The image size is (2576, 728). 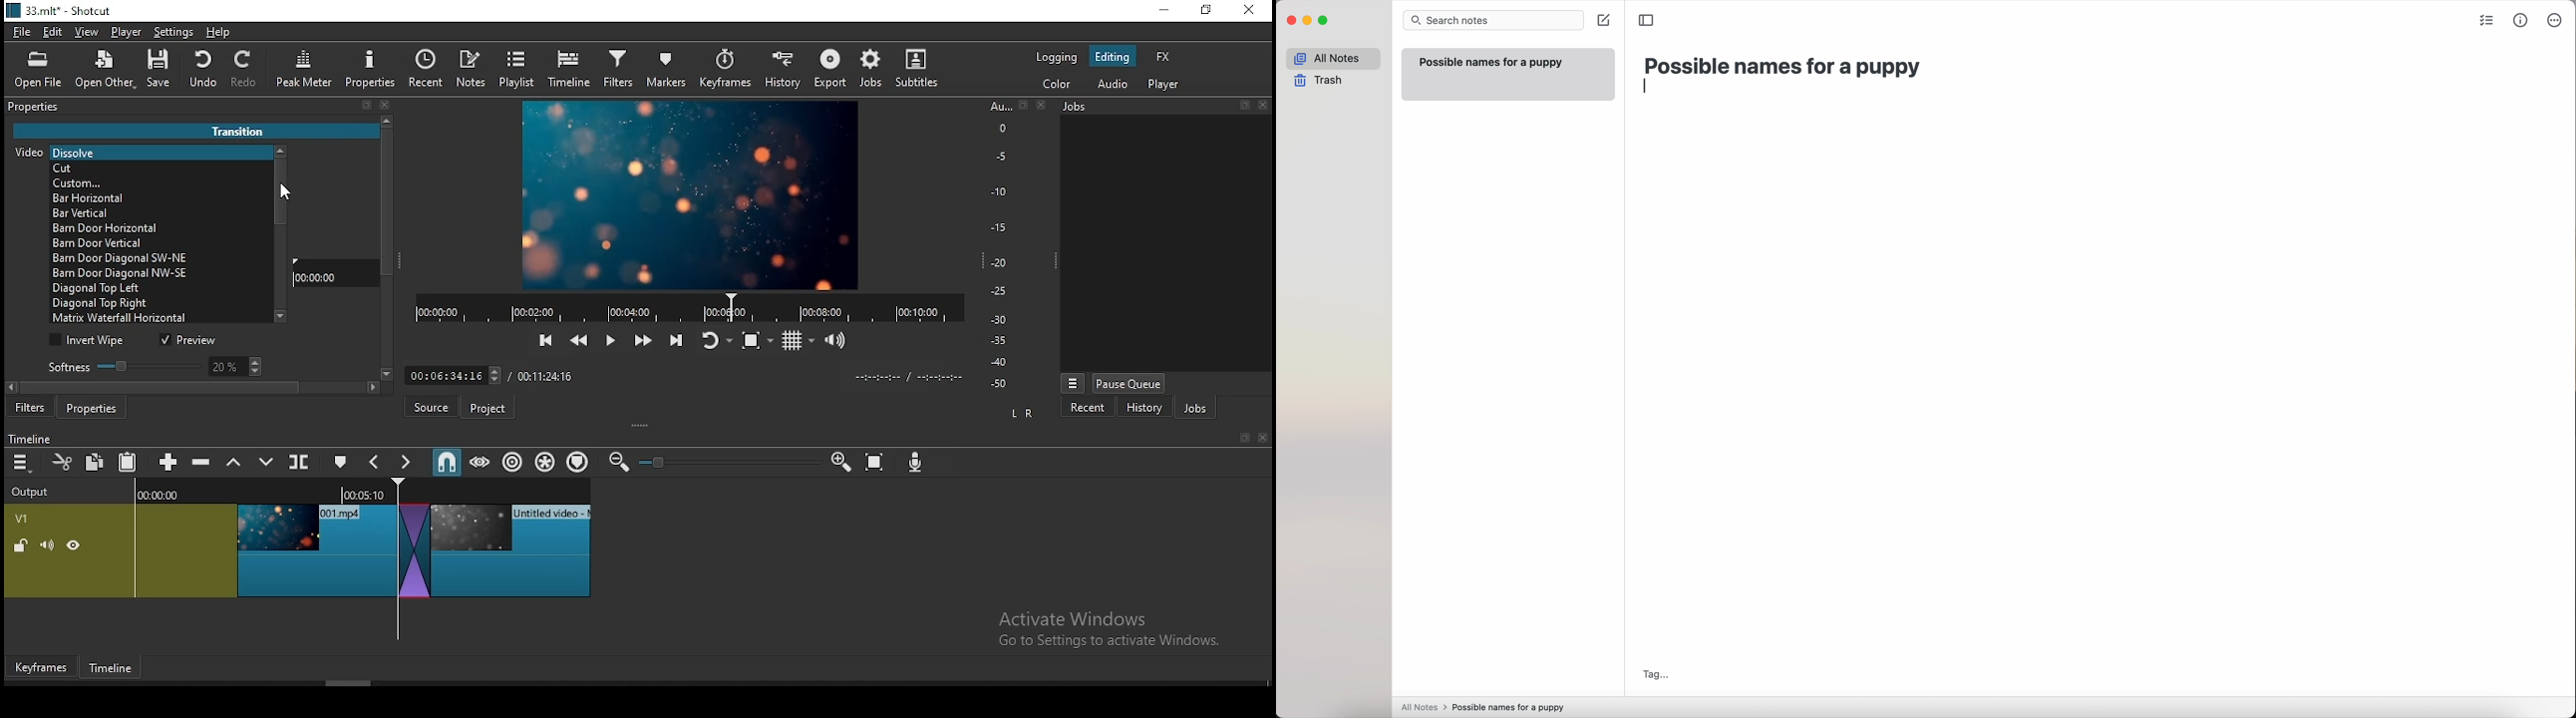 I want to click on scroll bar, so click(x=278, y=240).